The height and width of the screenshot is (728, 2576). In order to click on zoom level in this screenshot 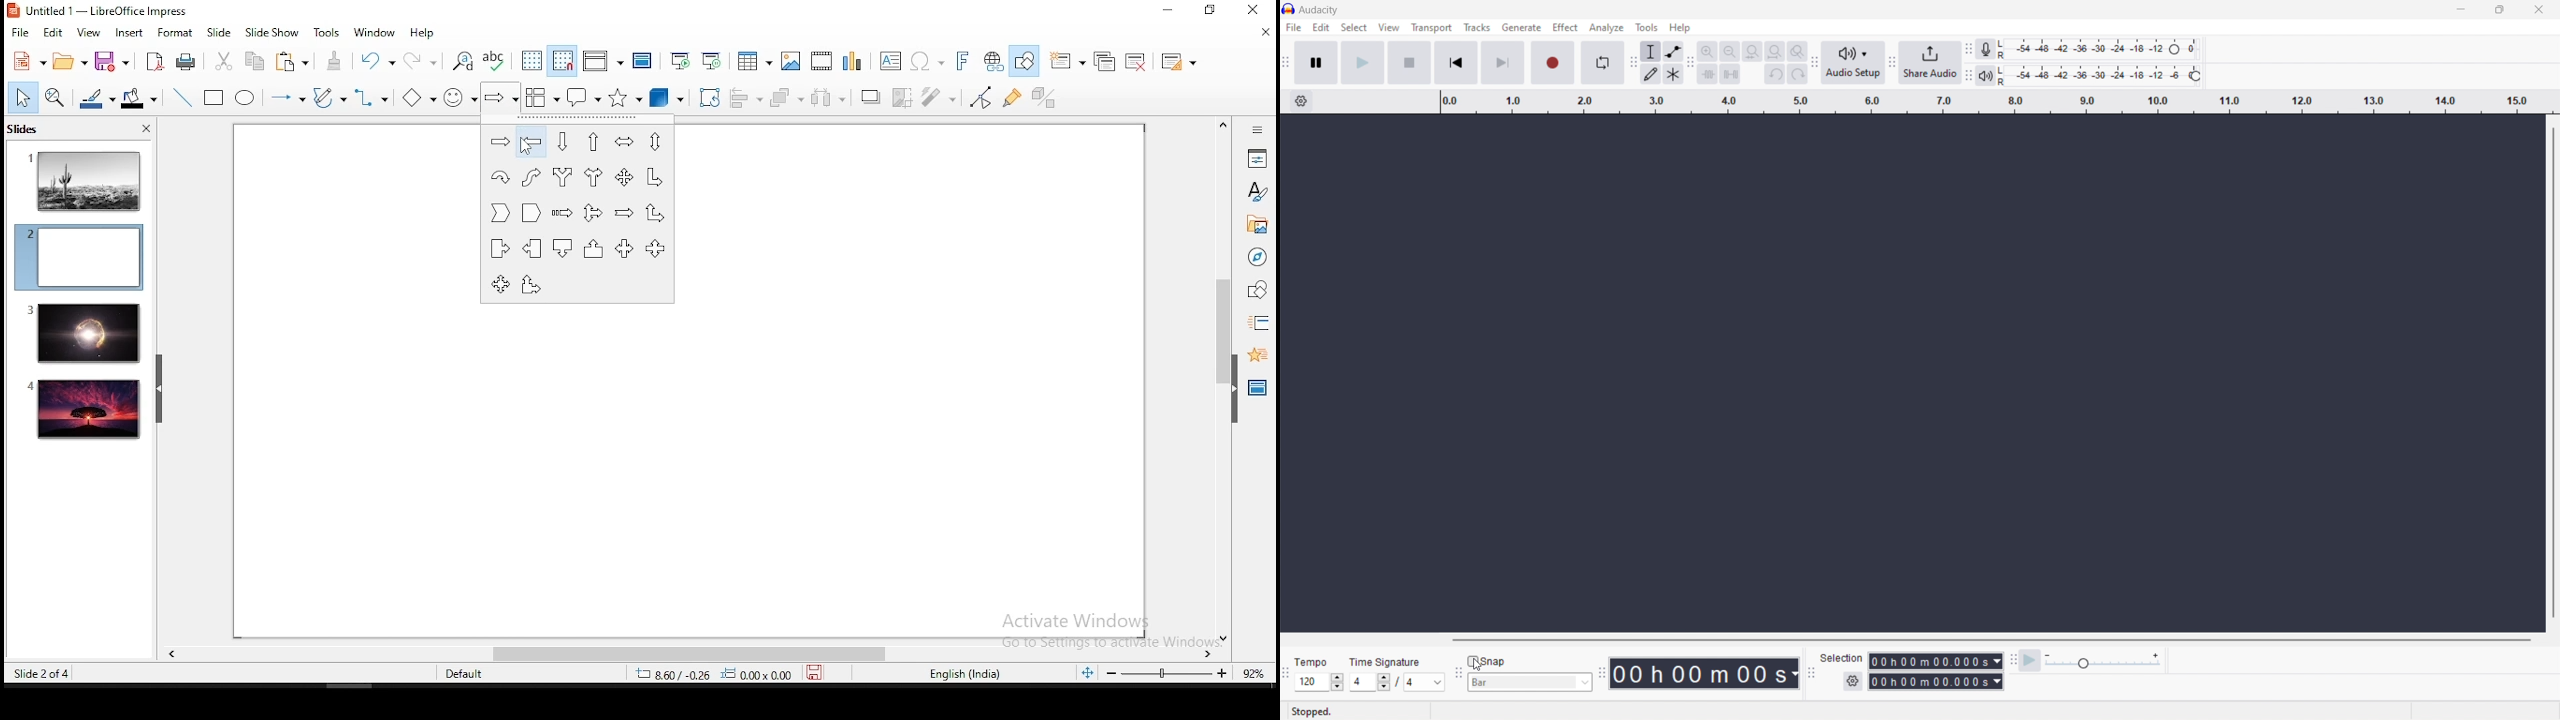, I will do `click(1254, 672)`.